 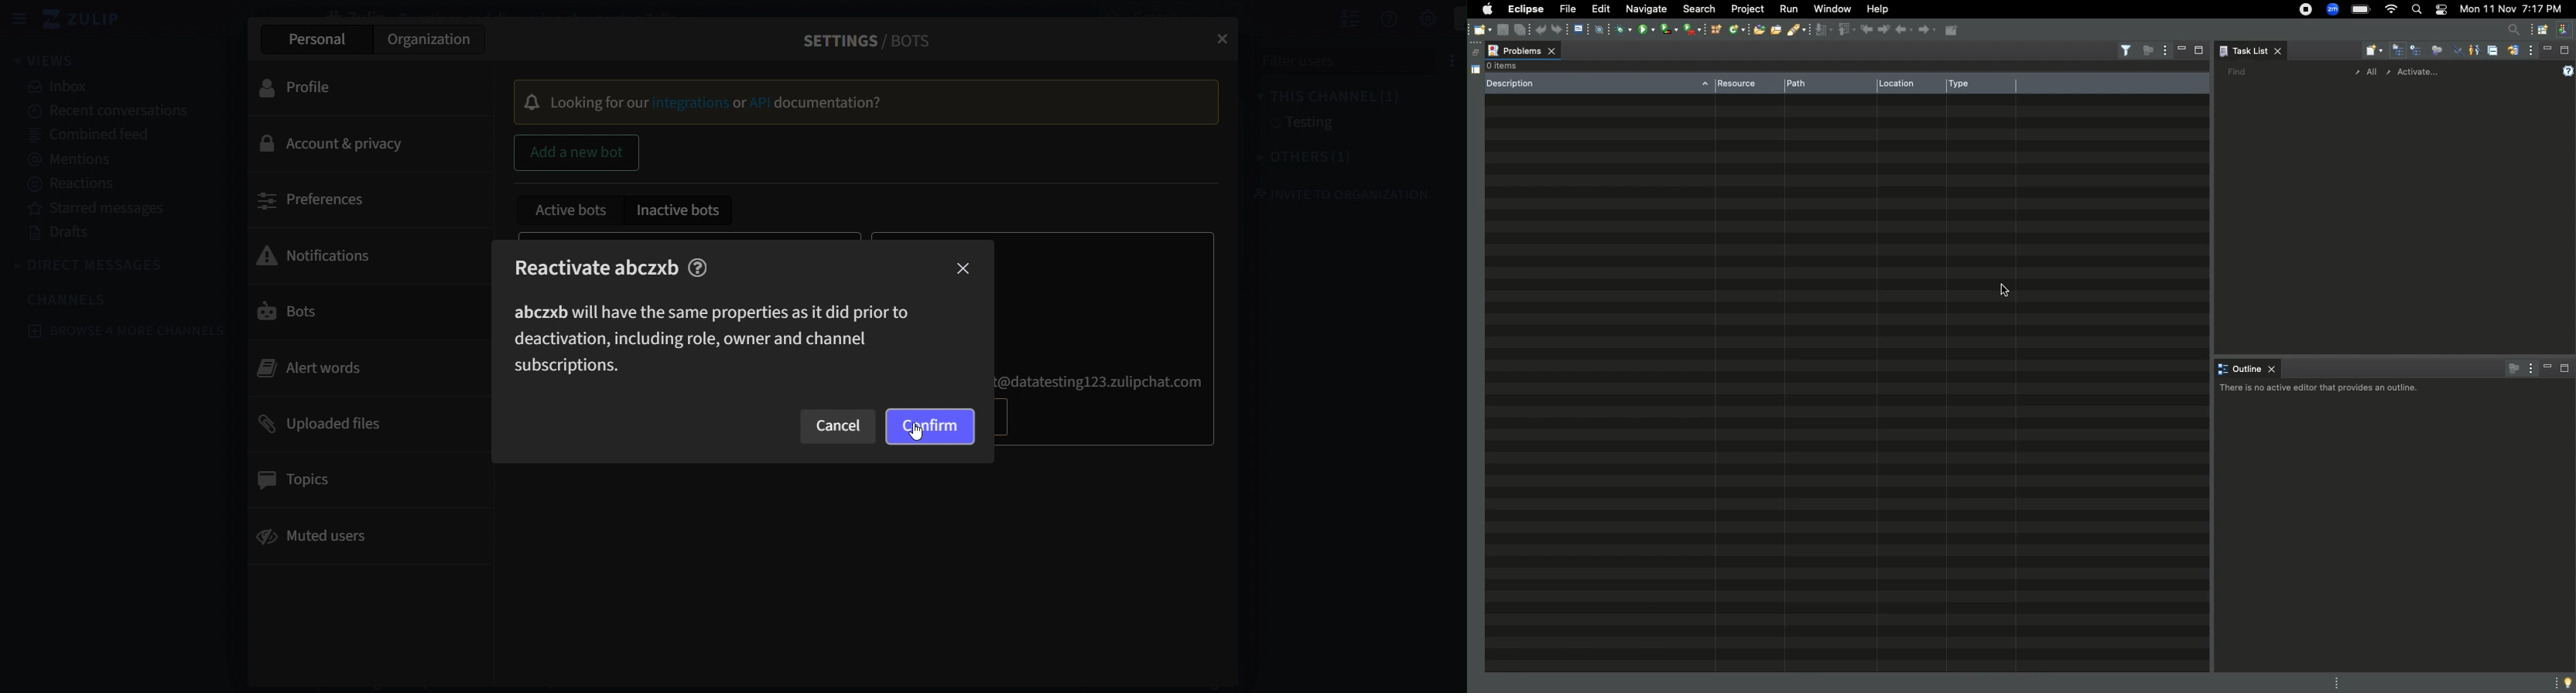 I want to click on task list, so click(x=2256, y=49).